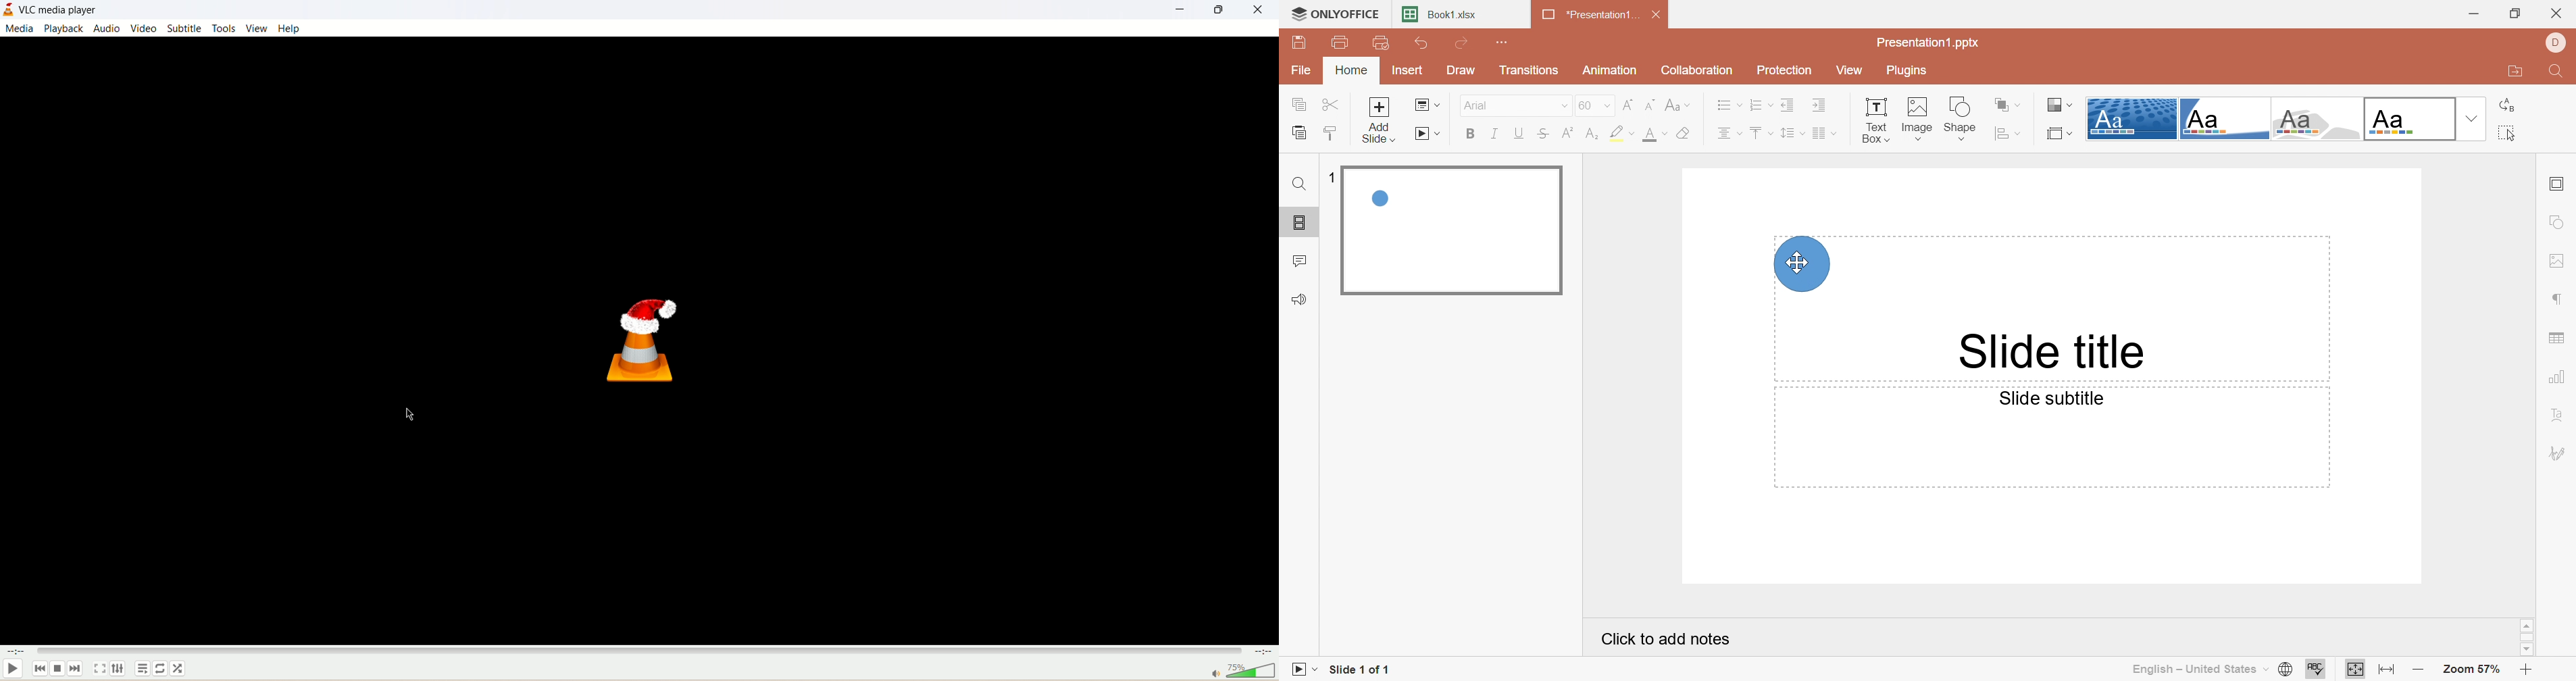 The height and width of the screenshot is (700, 2576). Describe the element at coordinates (255, 29) in the screenshot. I see `view` at that location.